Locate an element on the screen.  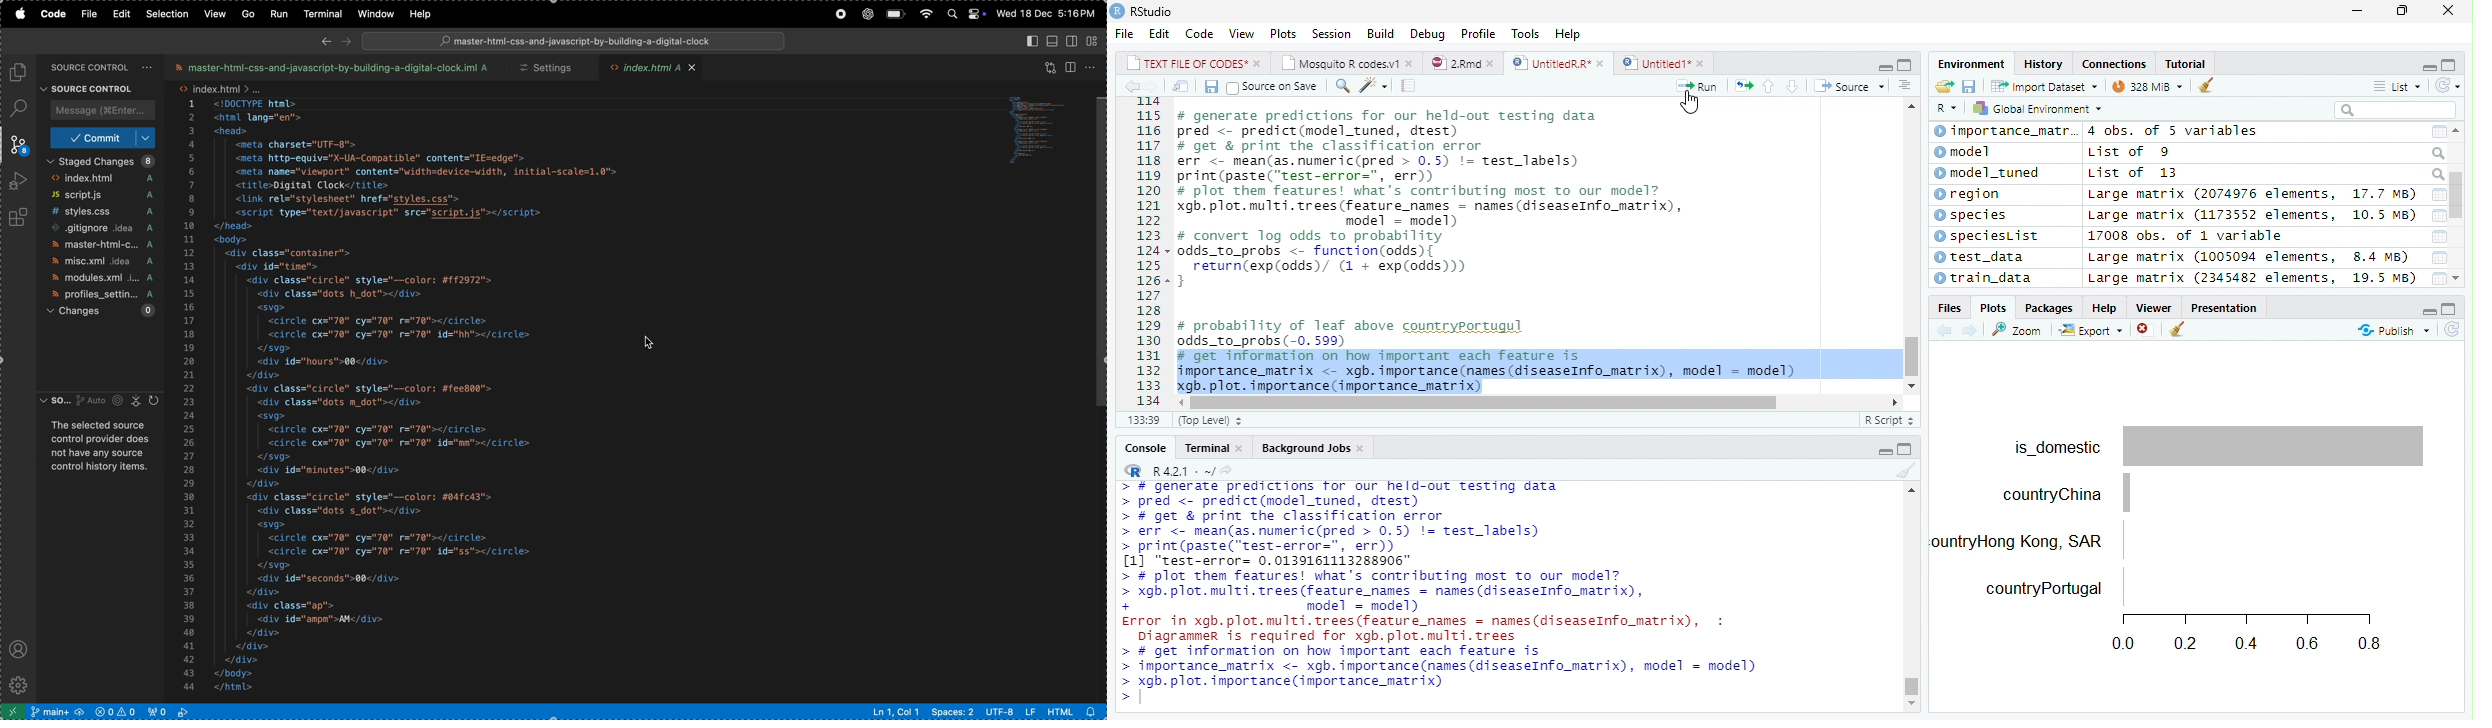
Maximize is located at coordinates (1904, 63).